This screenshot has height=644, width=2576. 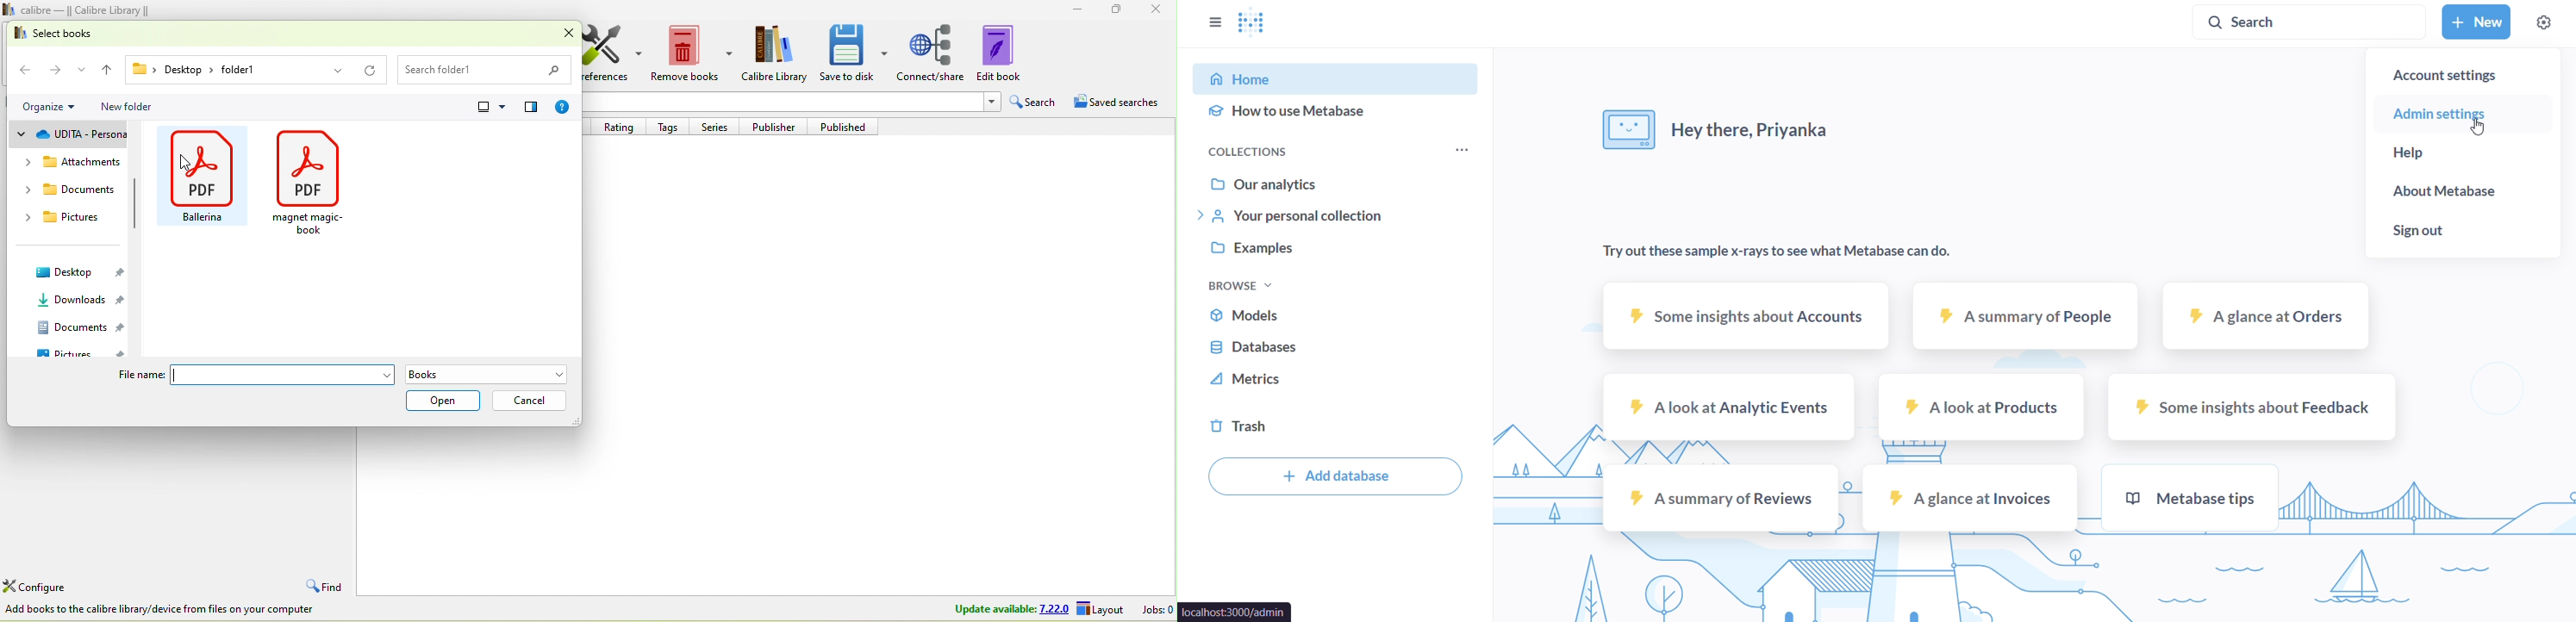 What do you see at coordinates (2194, 497) in the screenshot?
I see `metabase tips` at bounding box center [2194, 497].